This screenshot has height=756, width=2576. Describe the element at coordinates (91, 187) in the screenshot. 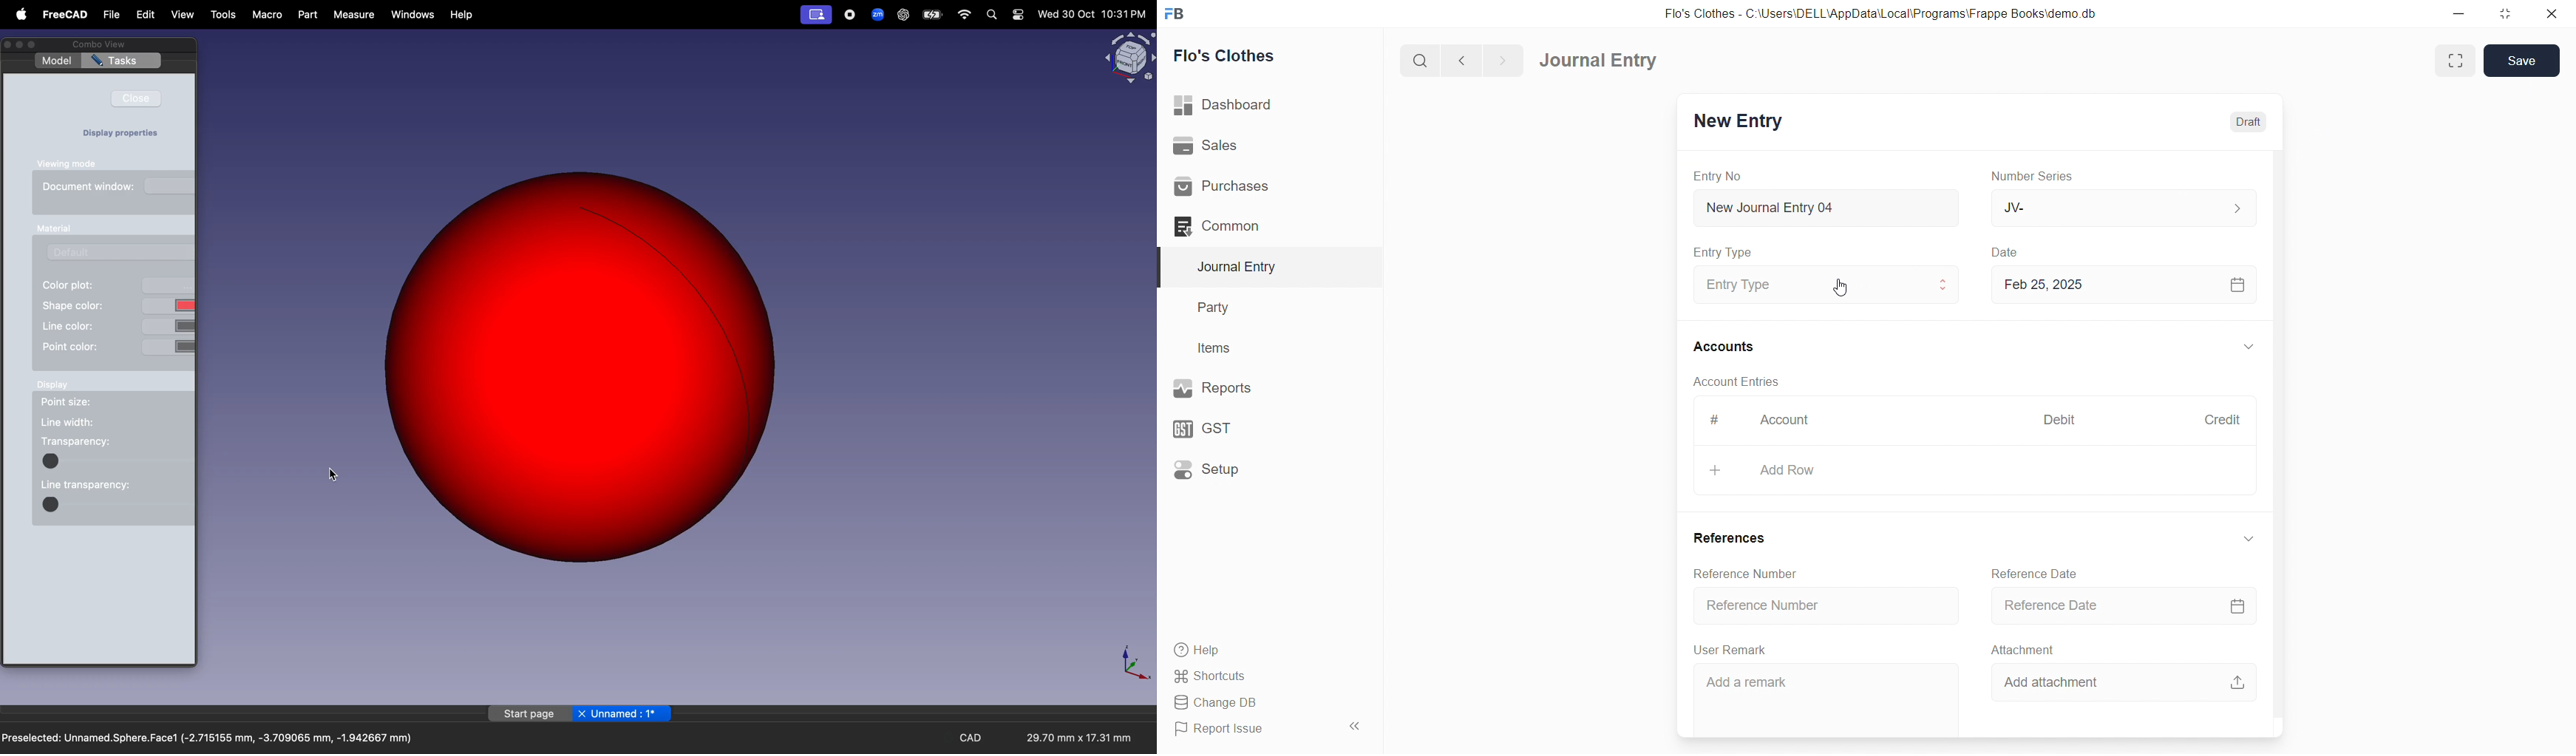

I see `document window` at that location.